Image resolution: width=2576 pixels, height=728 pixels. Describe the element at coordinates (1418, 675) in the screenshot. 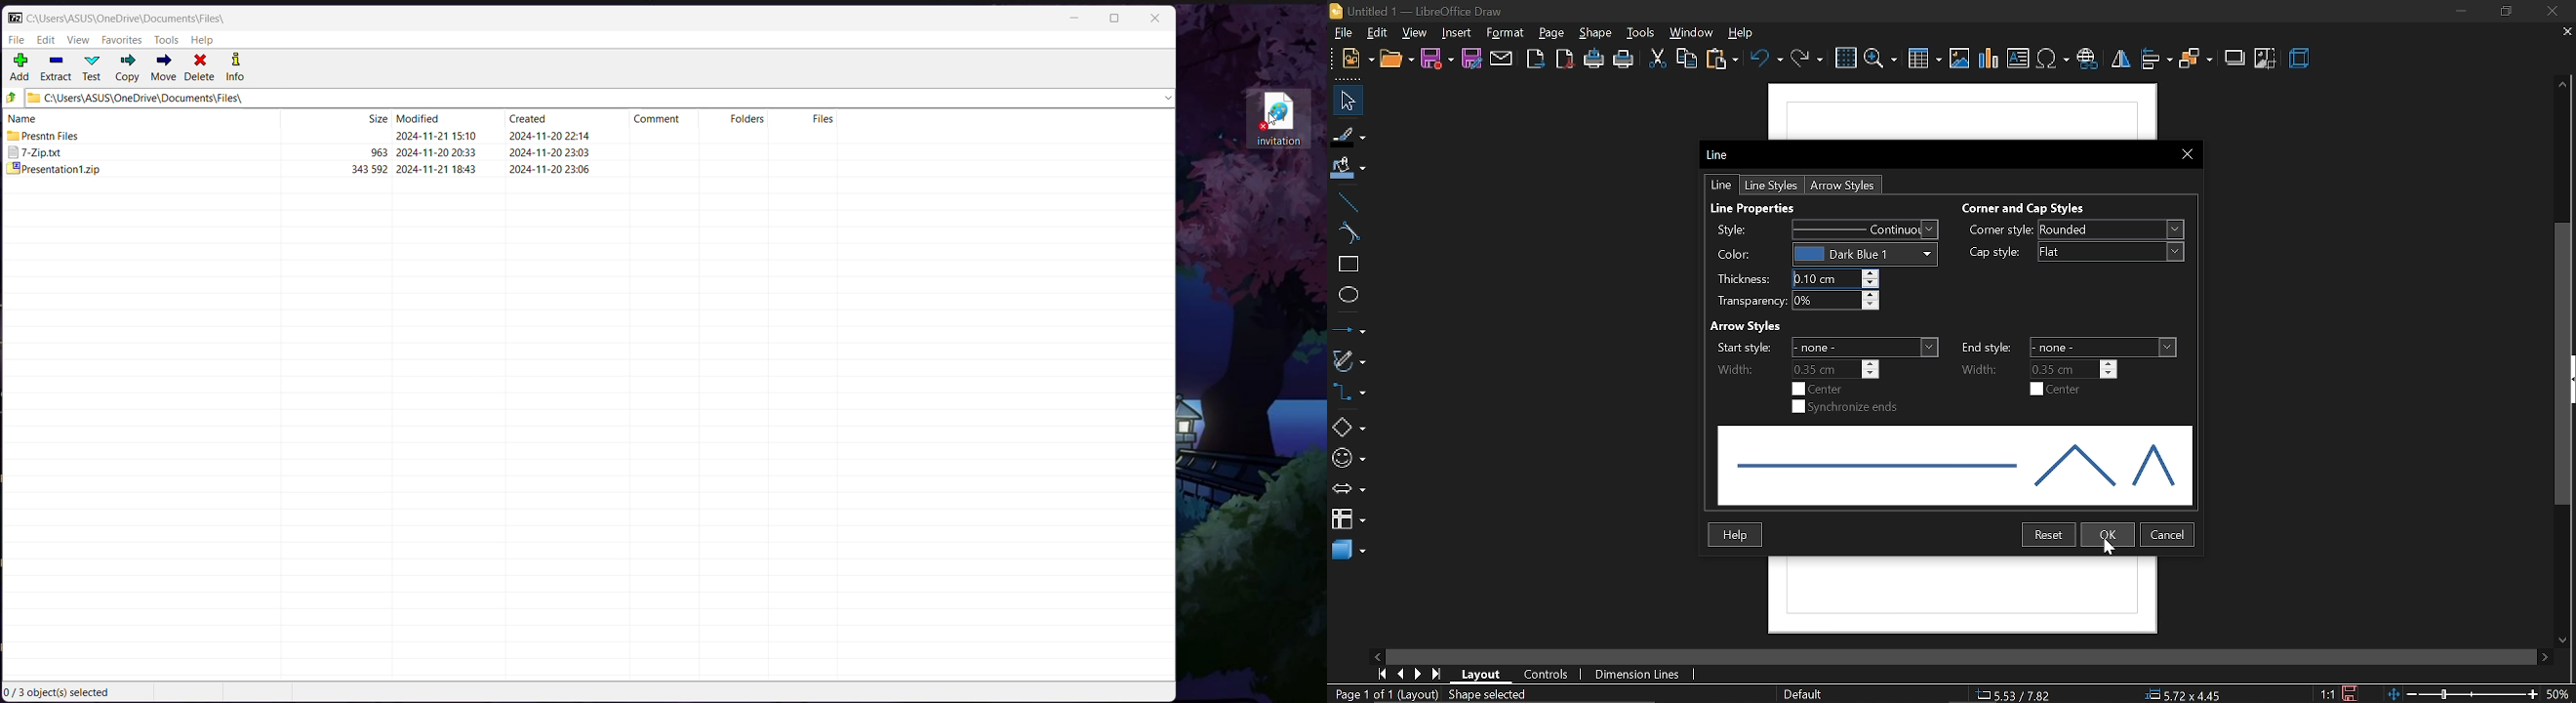

I see `next page` at that location.